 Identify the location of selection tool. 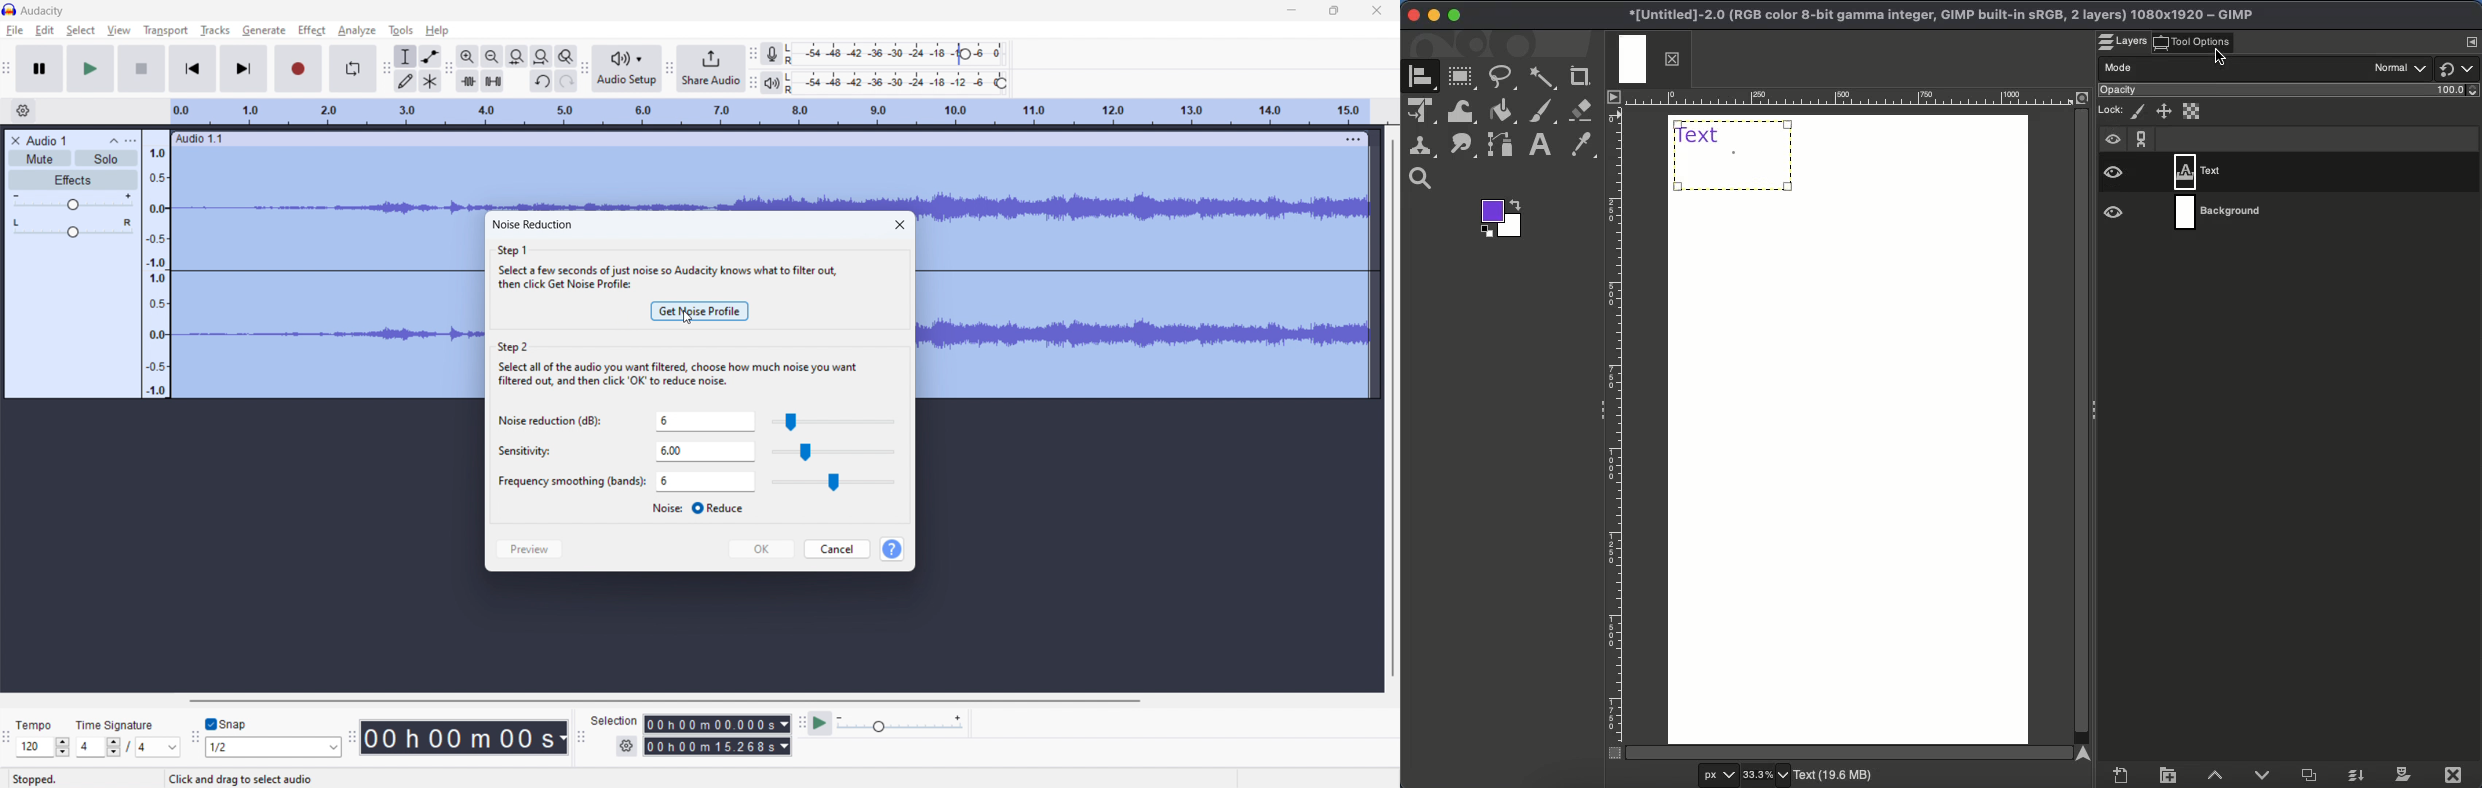
(406, 56).